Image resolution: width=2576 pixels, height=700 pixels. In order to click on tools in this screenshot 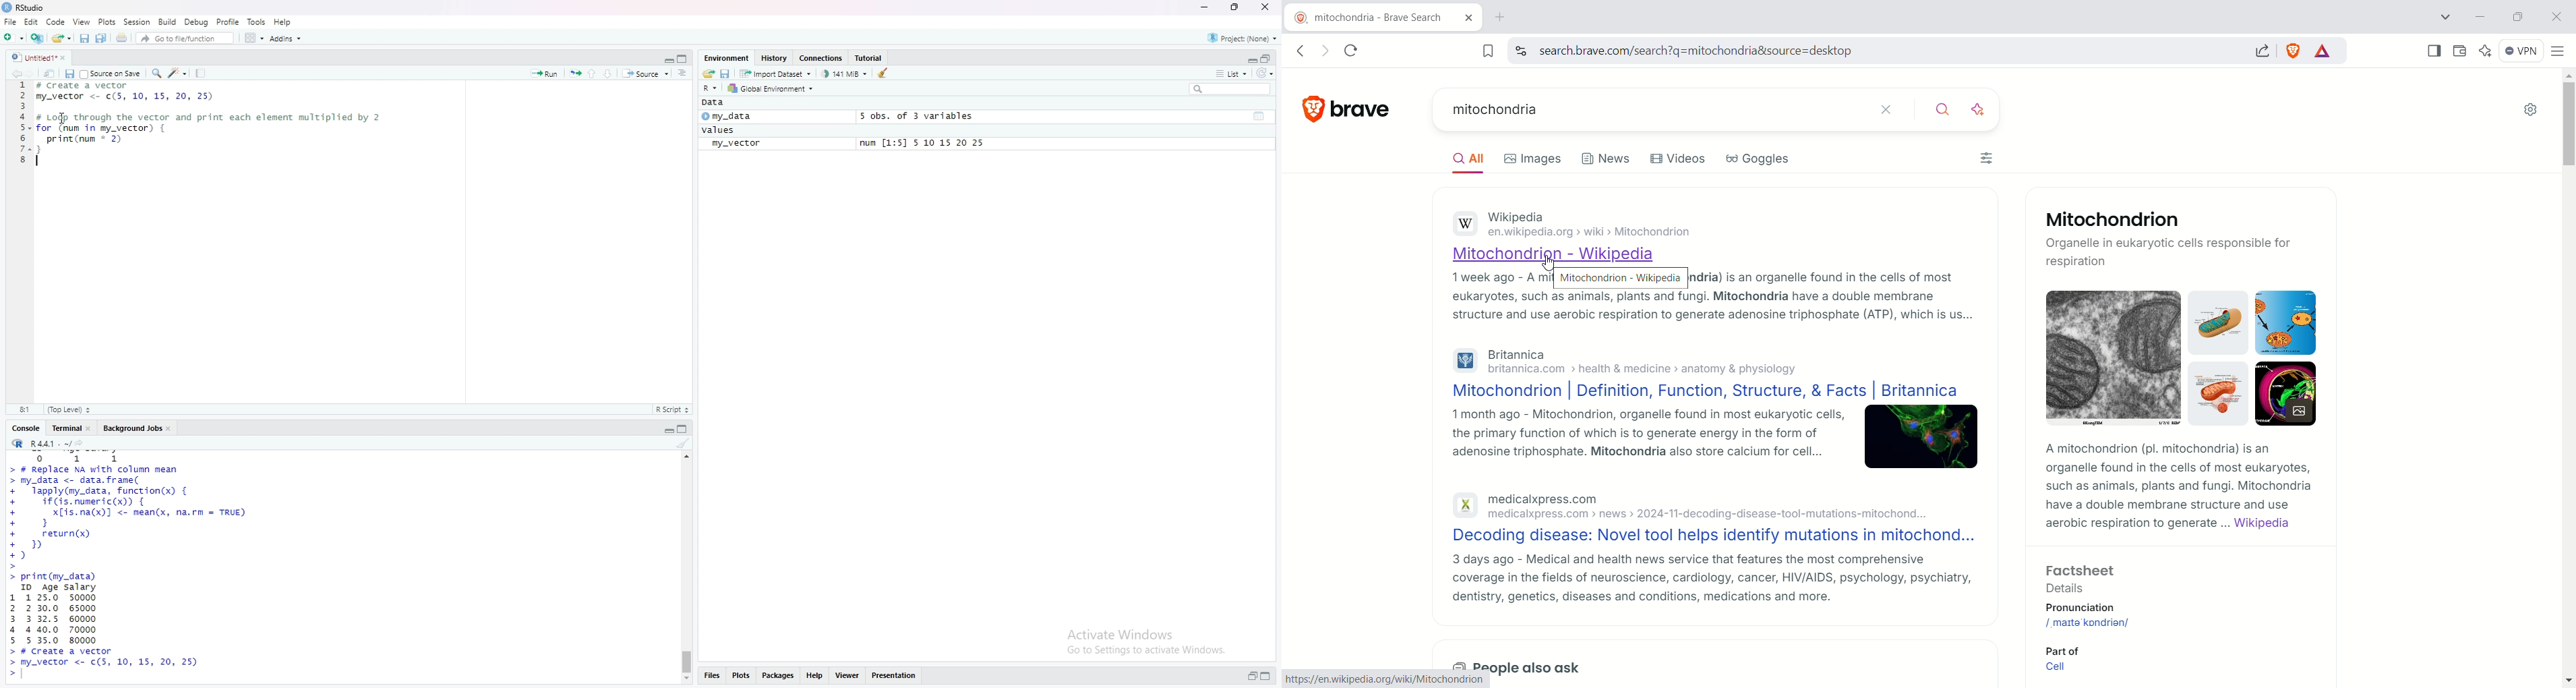, I will do `click(257, 21)`.